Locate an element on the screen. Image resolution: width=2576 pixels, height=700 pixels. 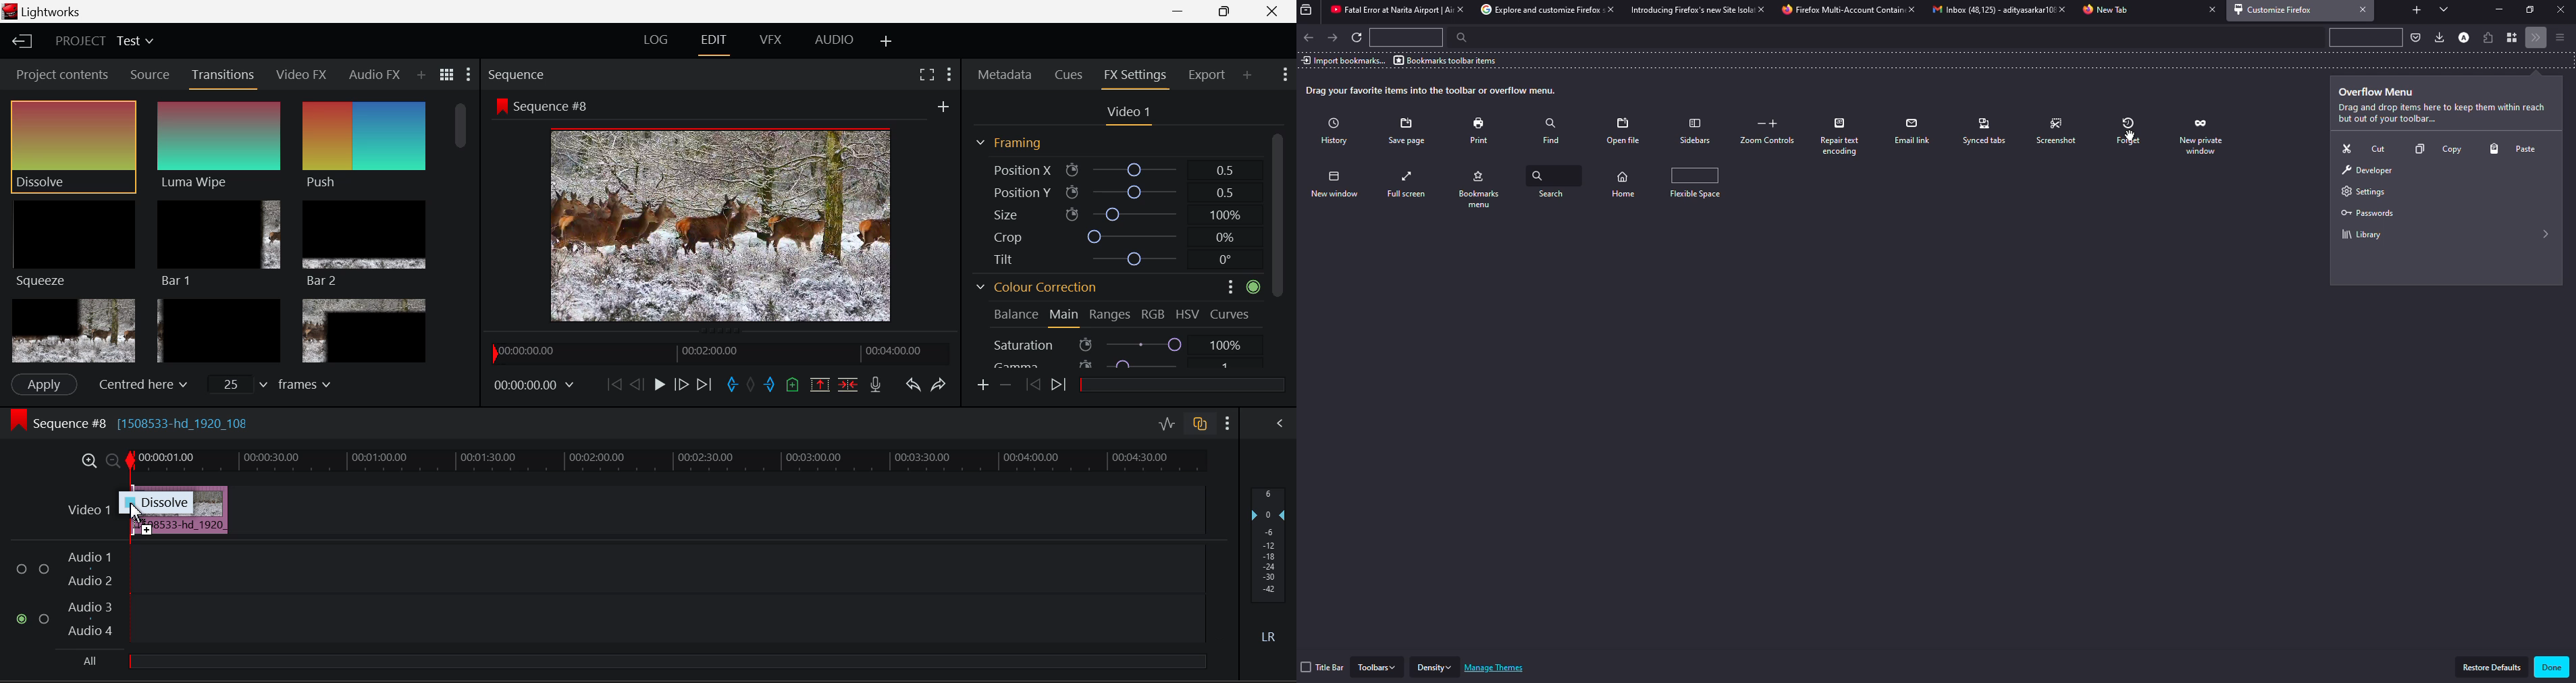
search is located at coordinates (1457, 37).